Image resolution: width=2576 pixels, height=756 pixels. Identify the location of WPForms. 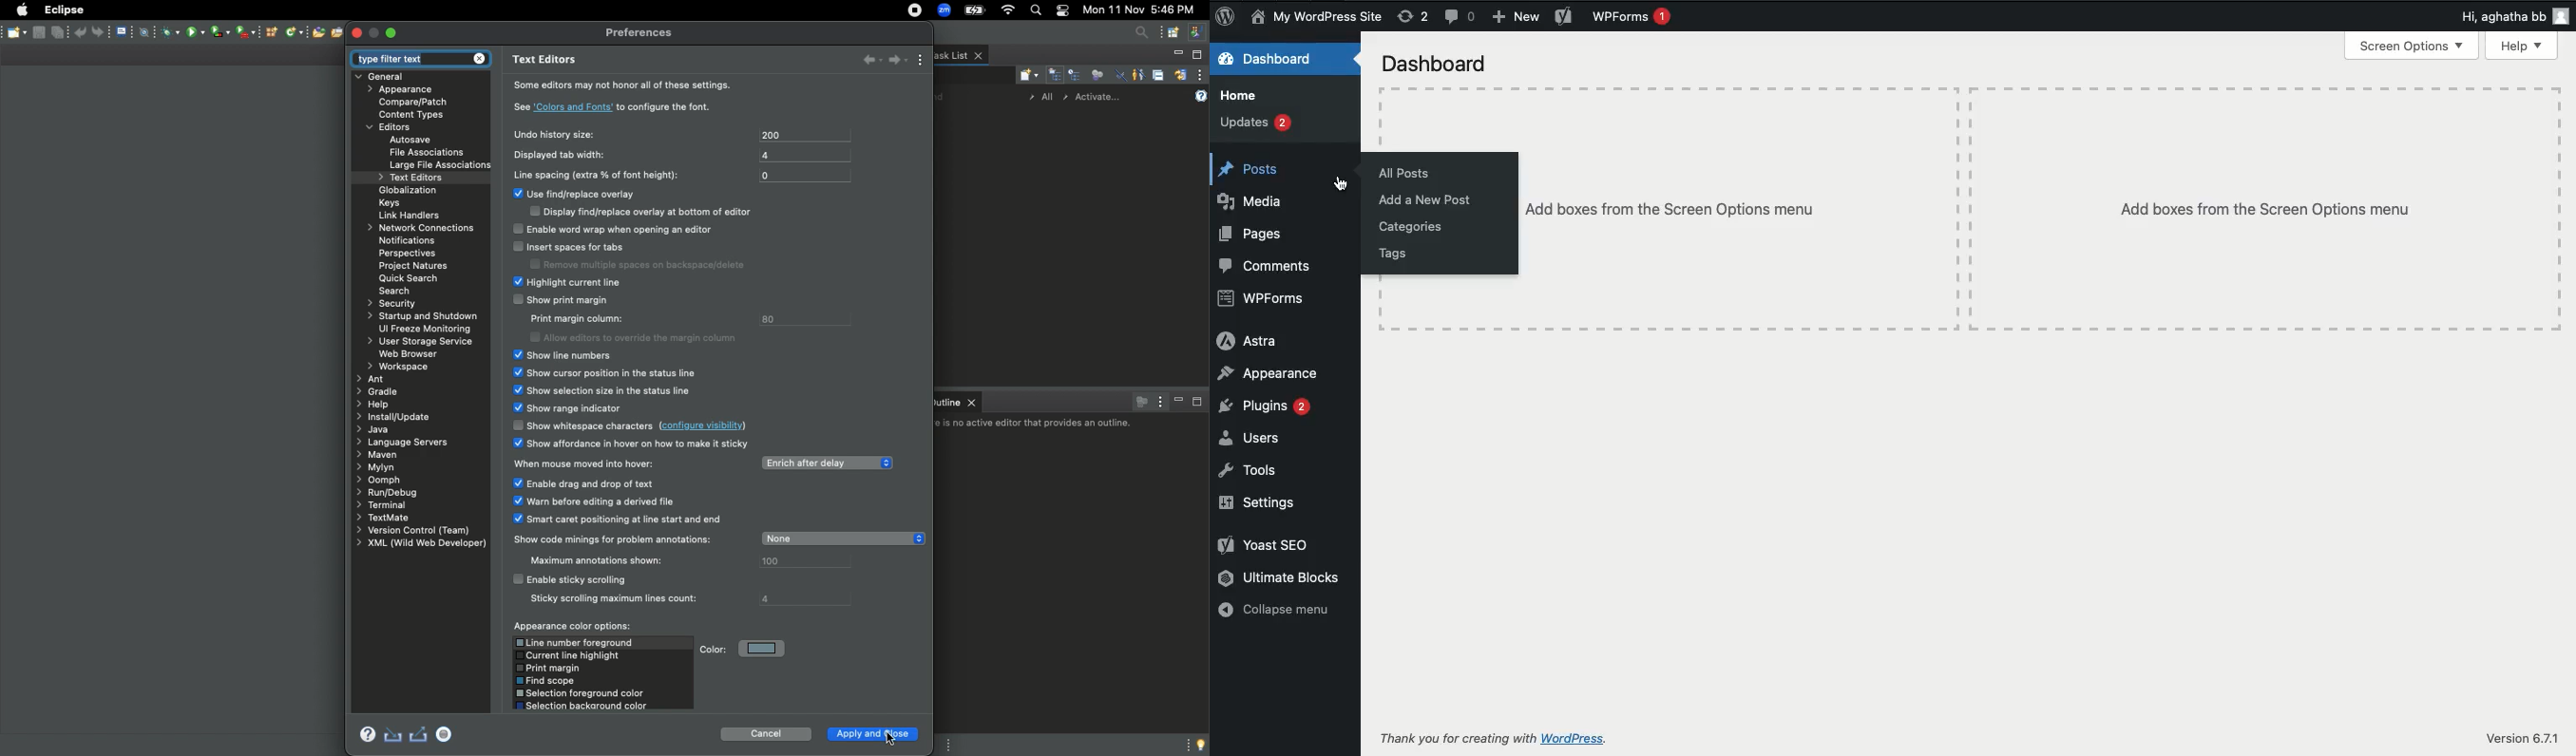
(1261, 299).